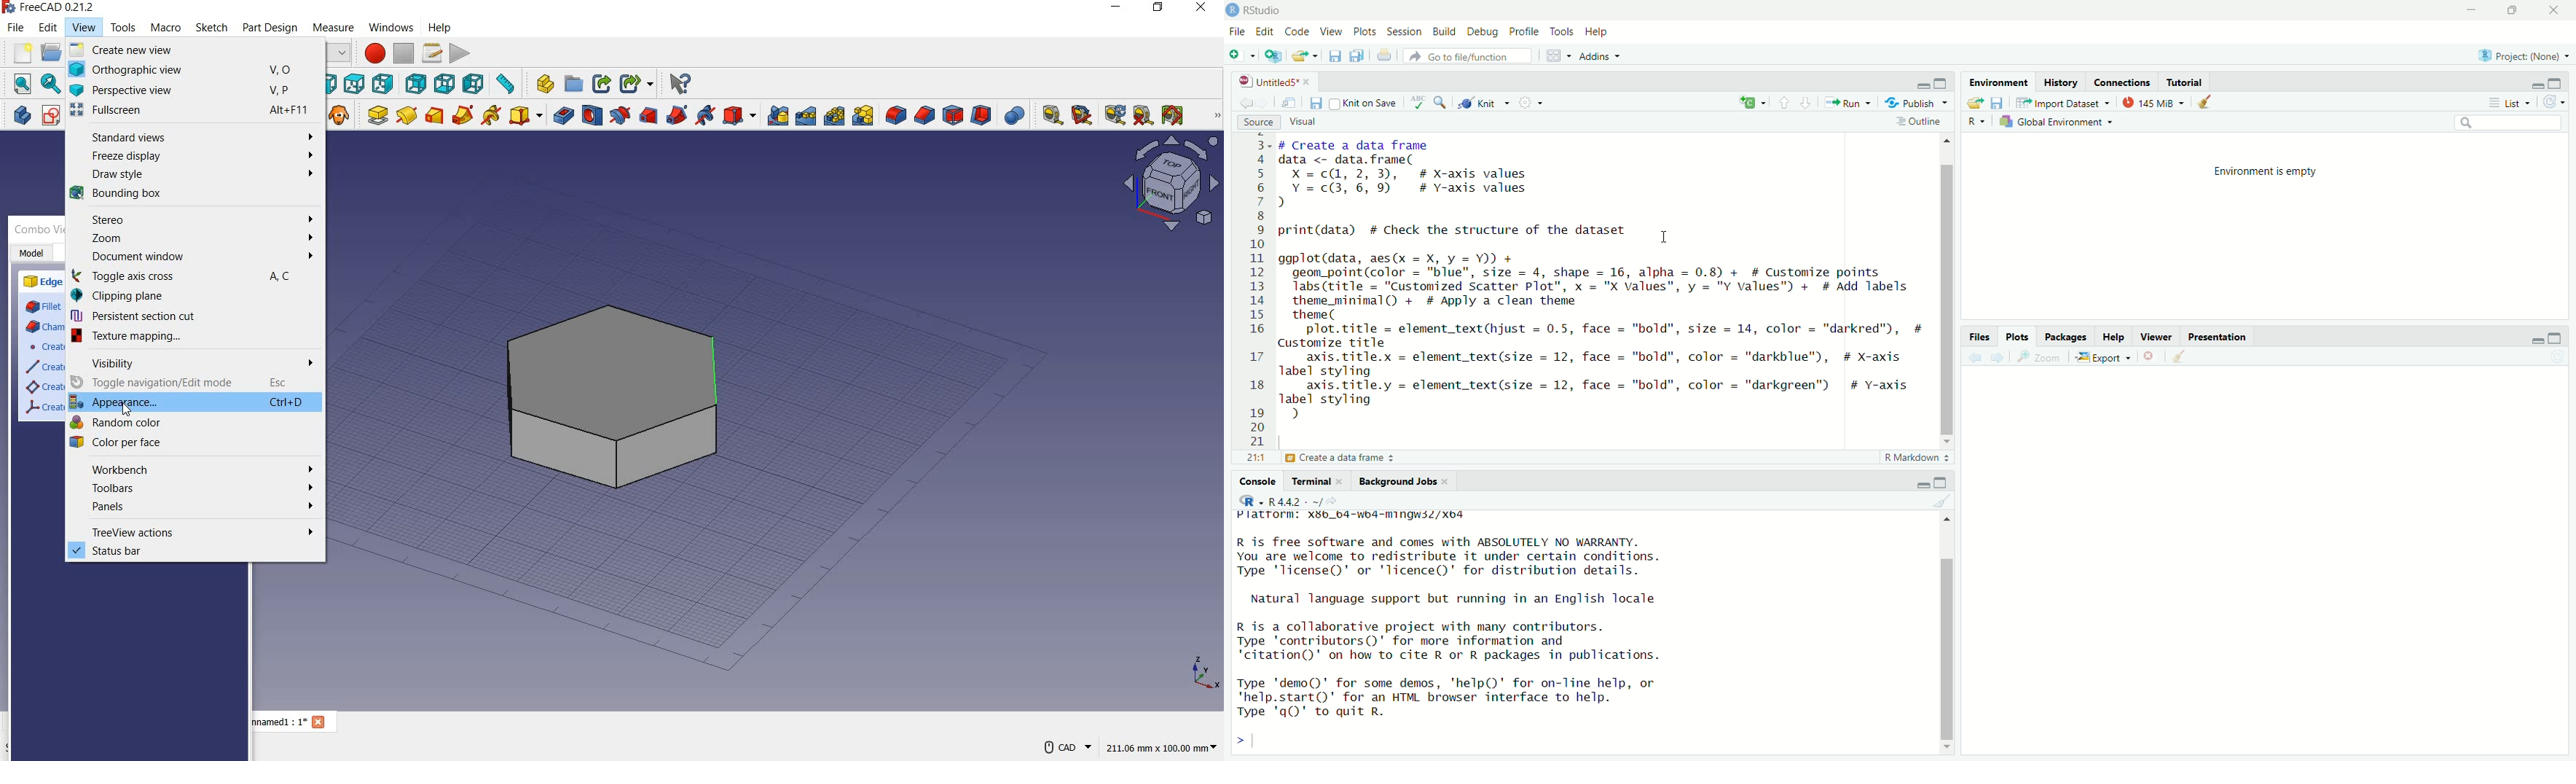 Image resolution: width=2576 pixels, height=784 pixels. I want to click on Go to the next section/chunk, so click(1806, 102).